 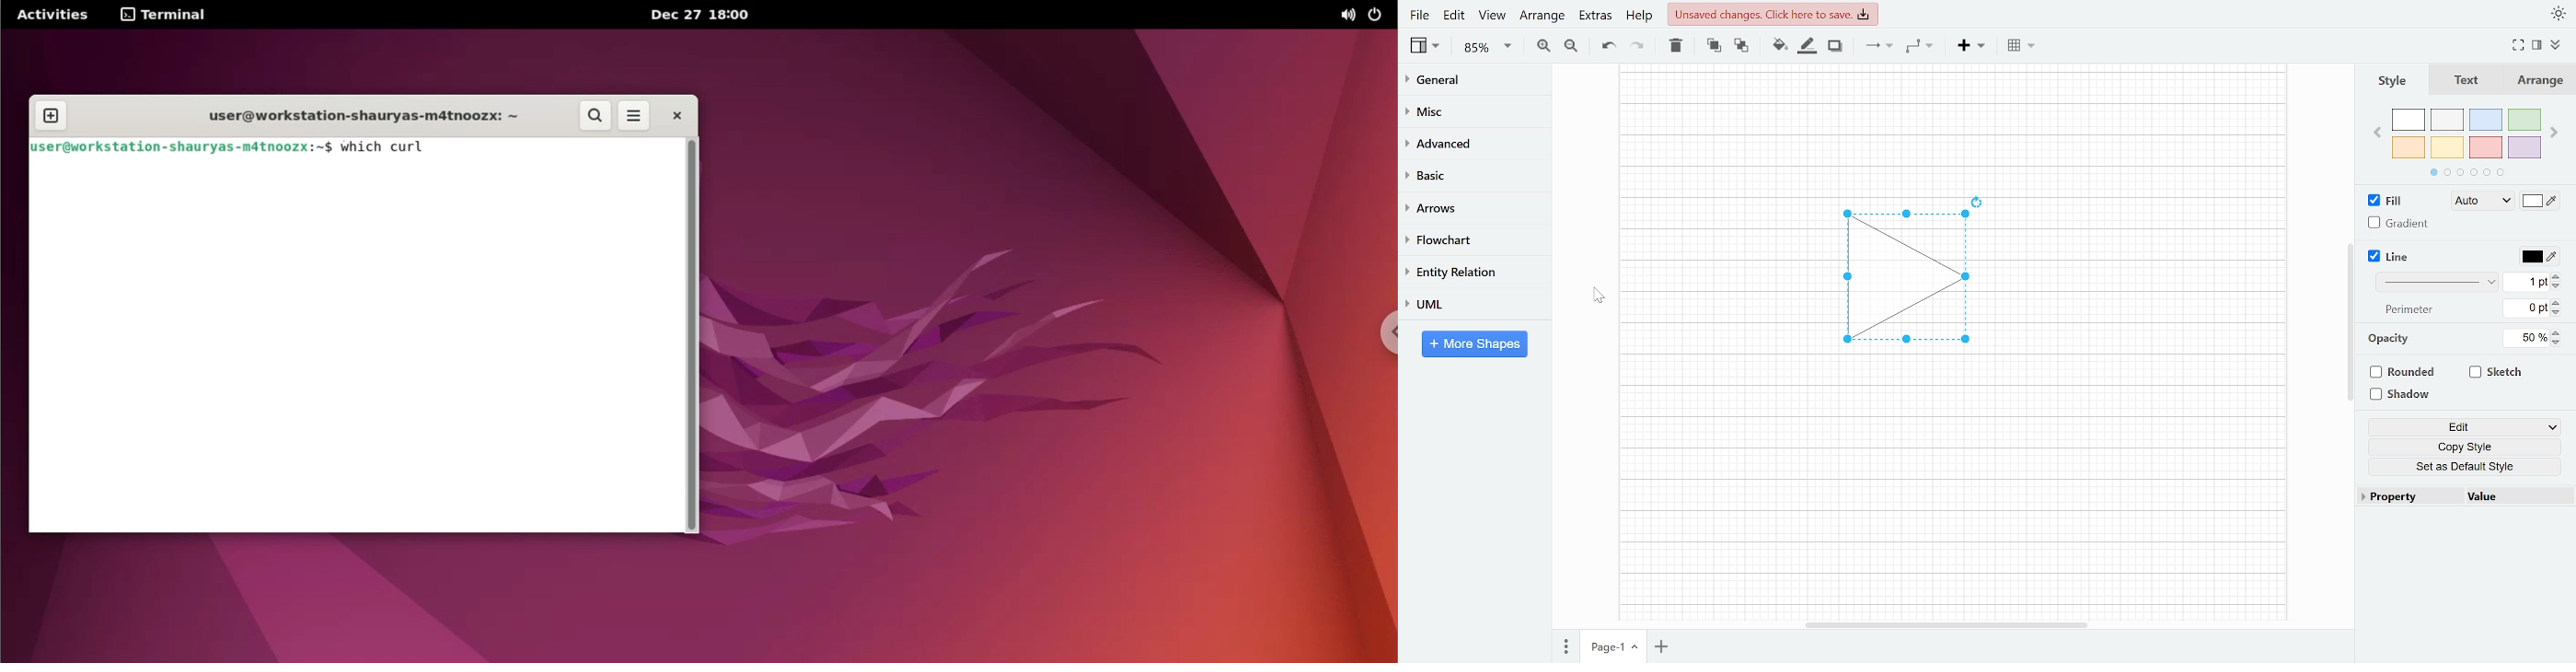 I want to click on Fill style, so click(x=2478, y=202).